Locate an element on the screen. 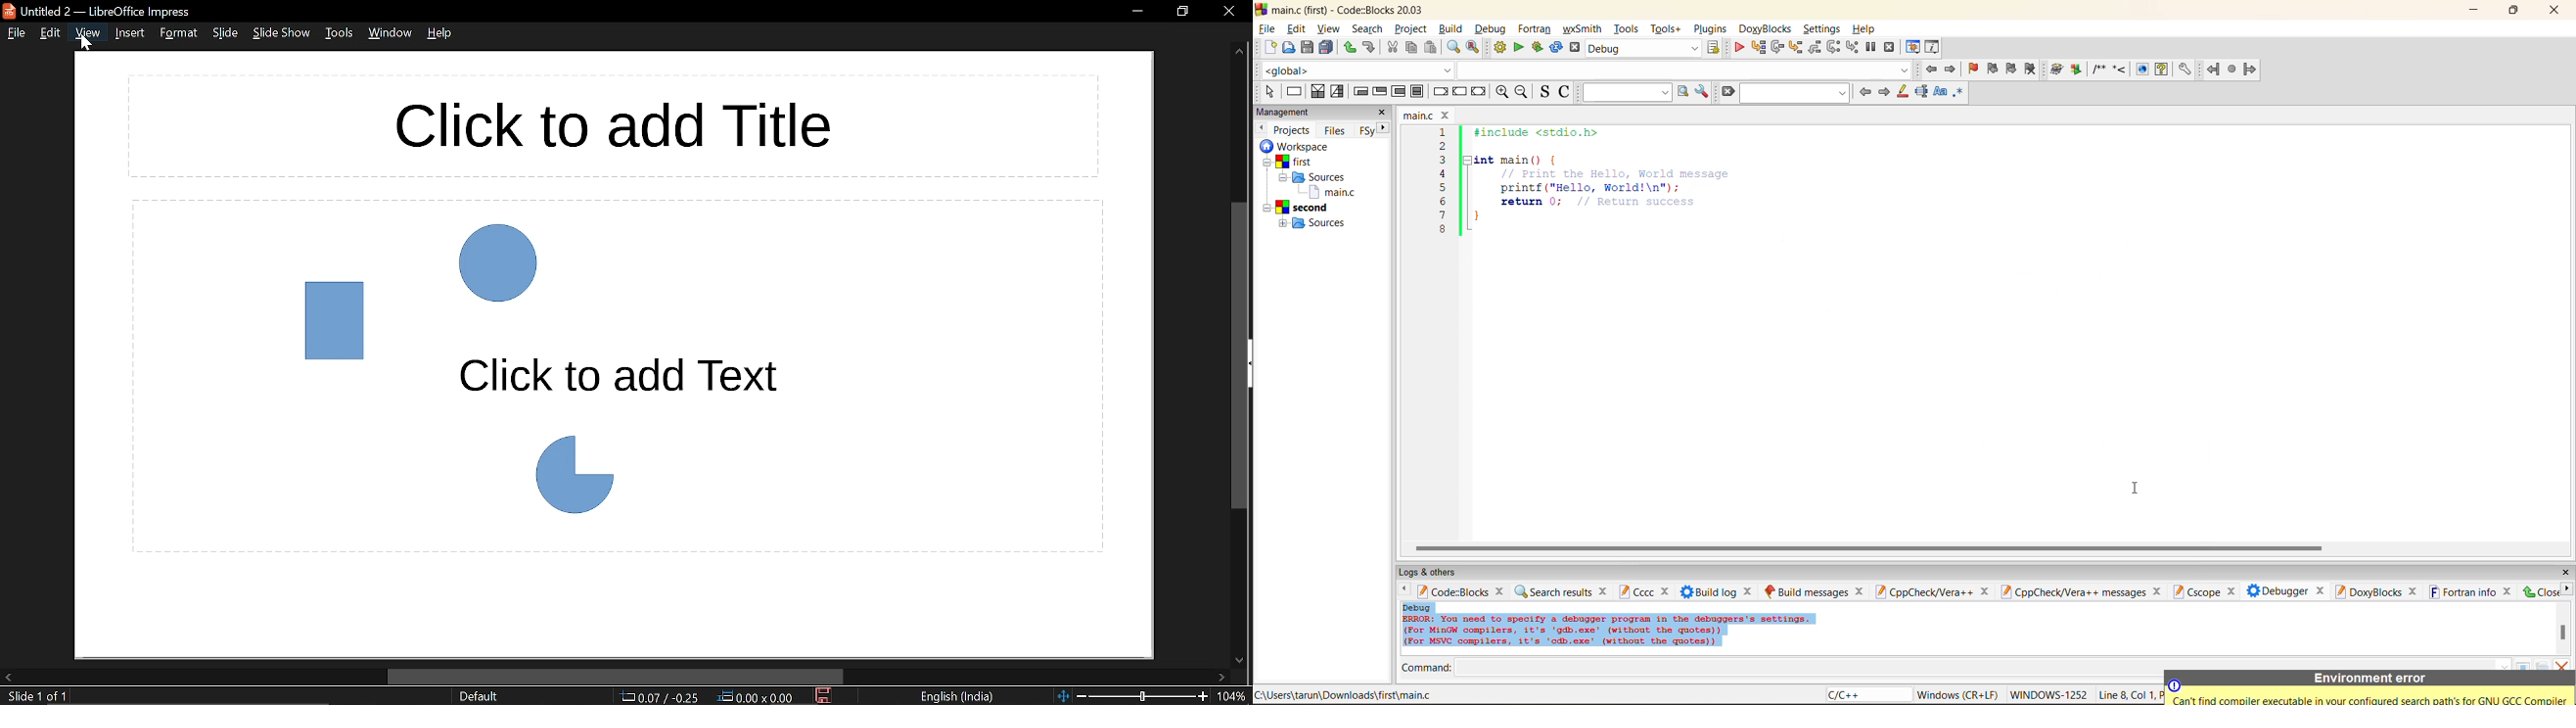  Move right is located at coordinates (1219, 678).